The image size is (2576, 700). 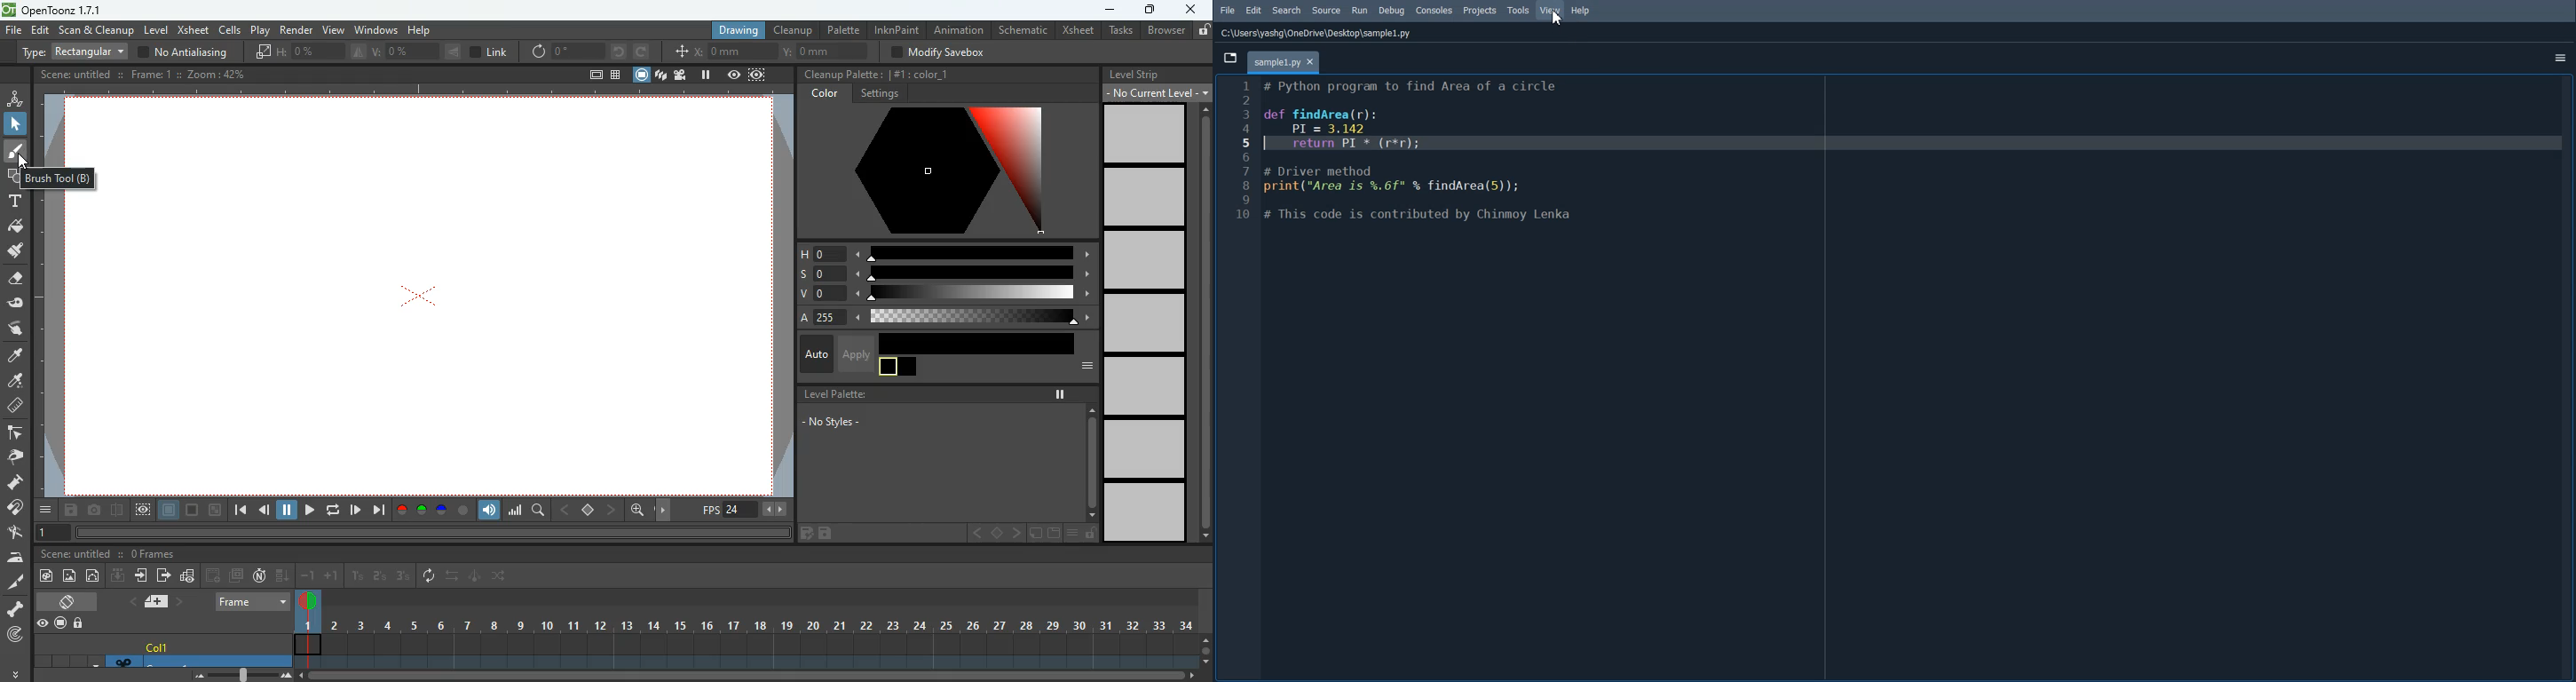 What do you see at coordinates (826, 94) in the screenshot?
I see `color` at bounding box center [826, 94].